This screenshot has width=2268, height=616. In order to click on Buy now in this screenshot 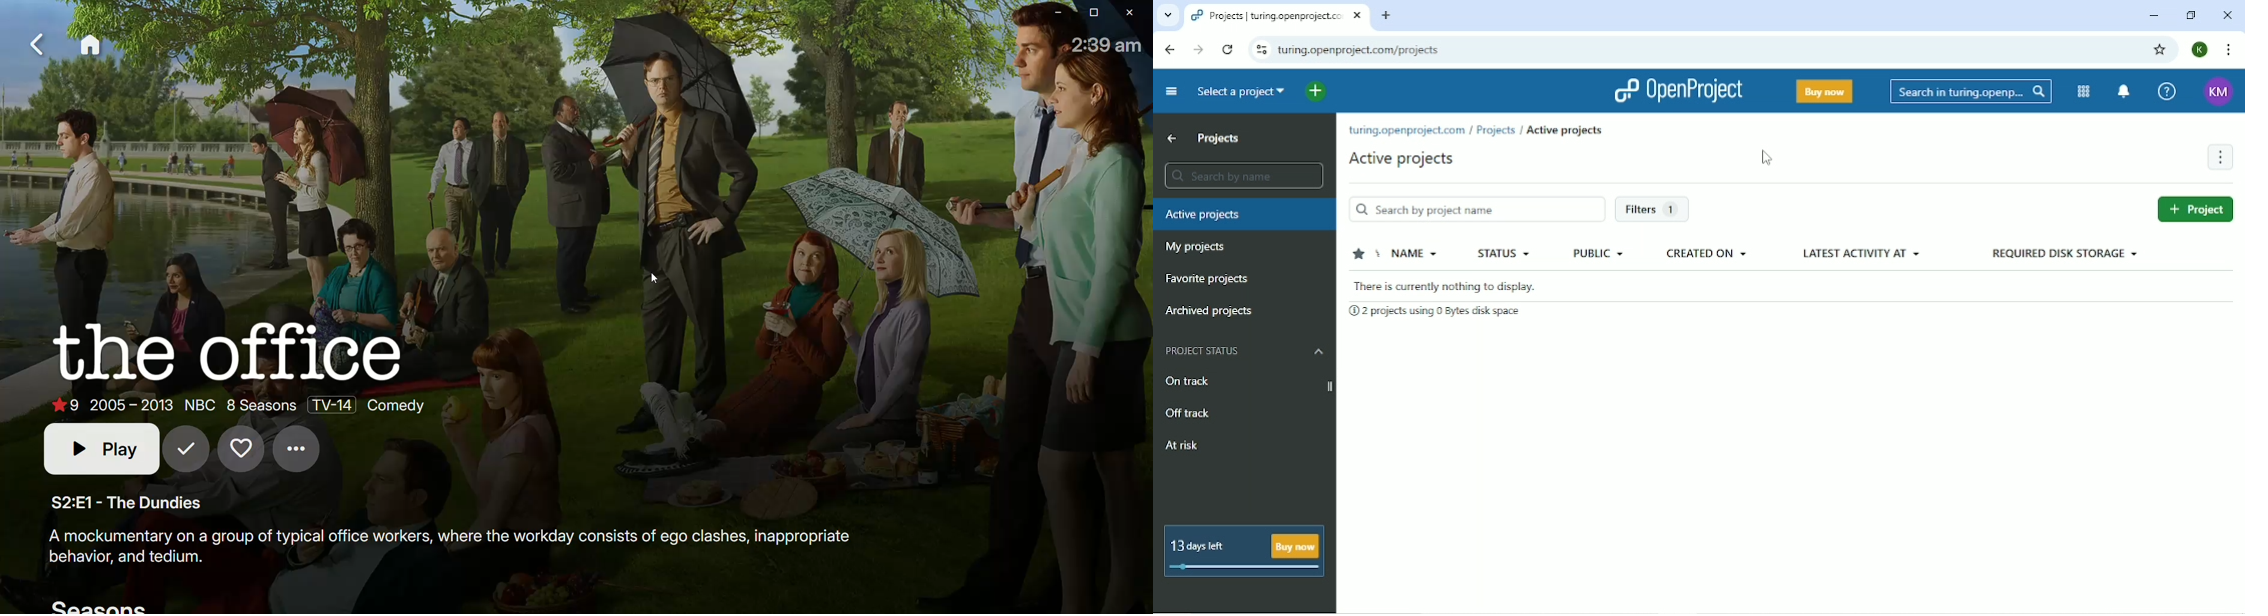, I will do `click(1298, 542)`.